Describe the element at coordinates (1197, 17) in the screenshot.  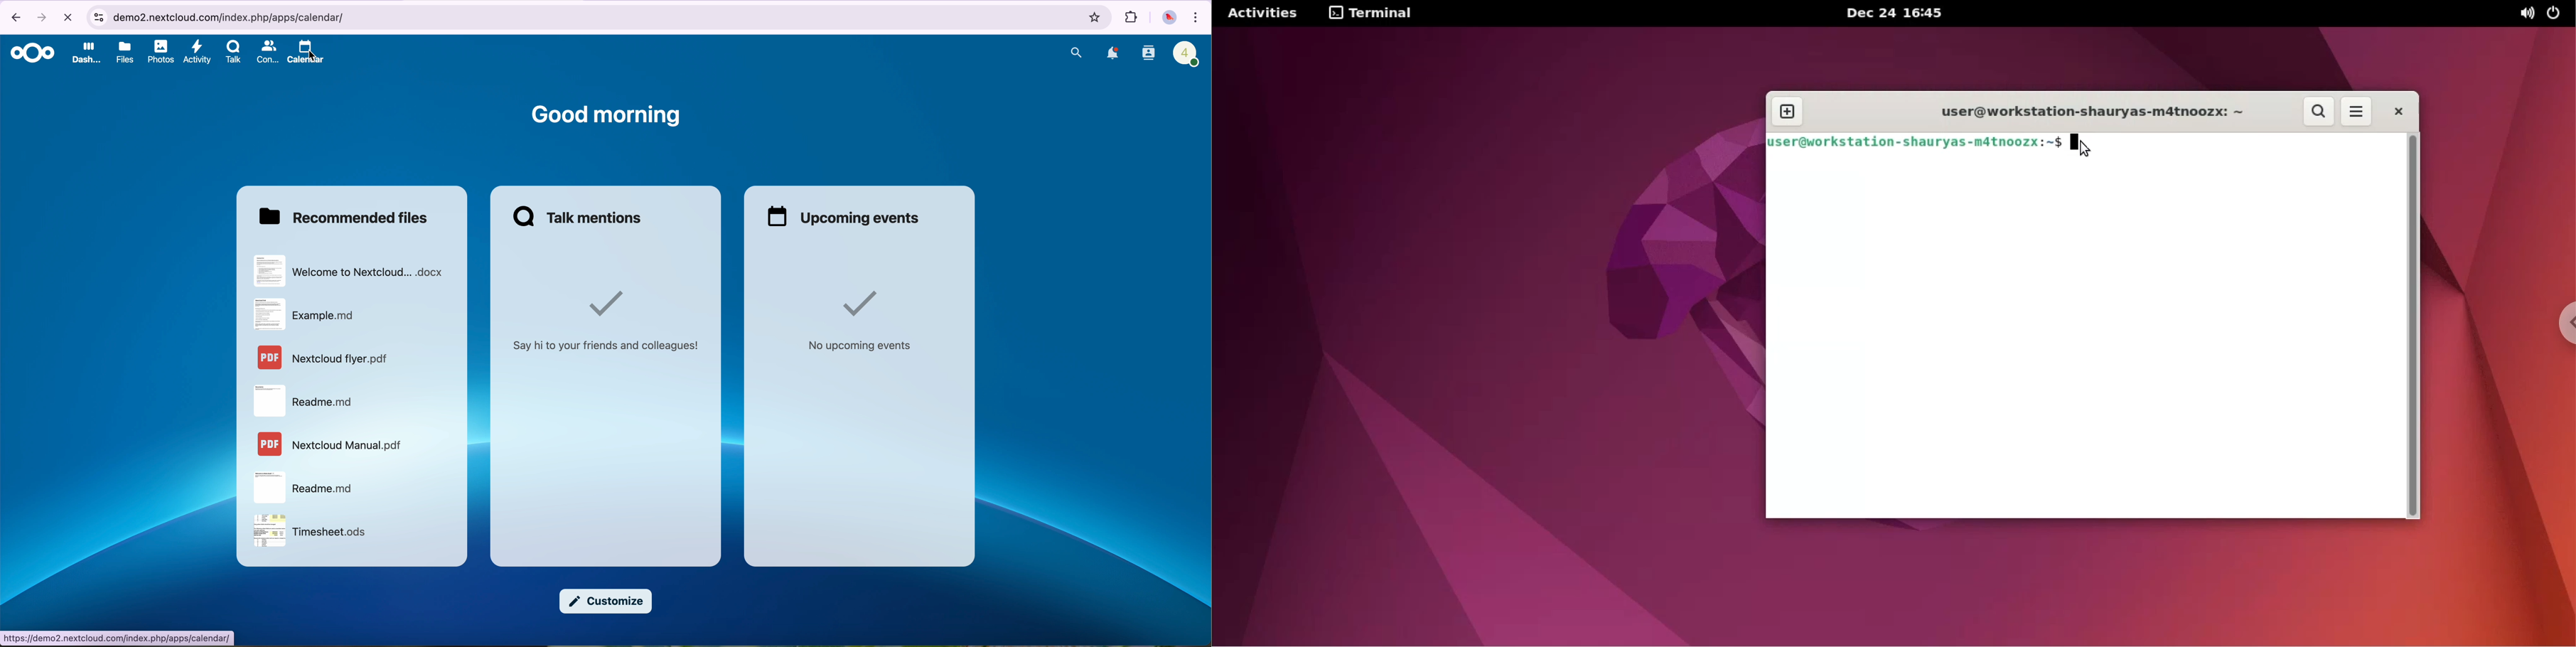
I see `customize and control Google Chrome` at that location.